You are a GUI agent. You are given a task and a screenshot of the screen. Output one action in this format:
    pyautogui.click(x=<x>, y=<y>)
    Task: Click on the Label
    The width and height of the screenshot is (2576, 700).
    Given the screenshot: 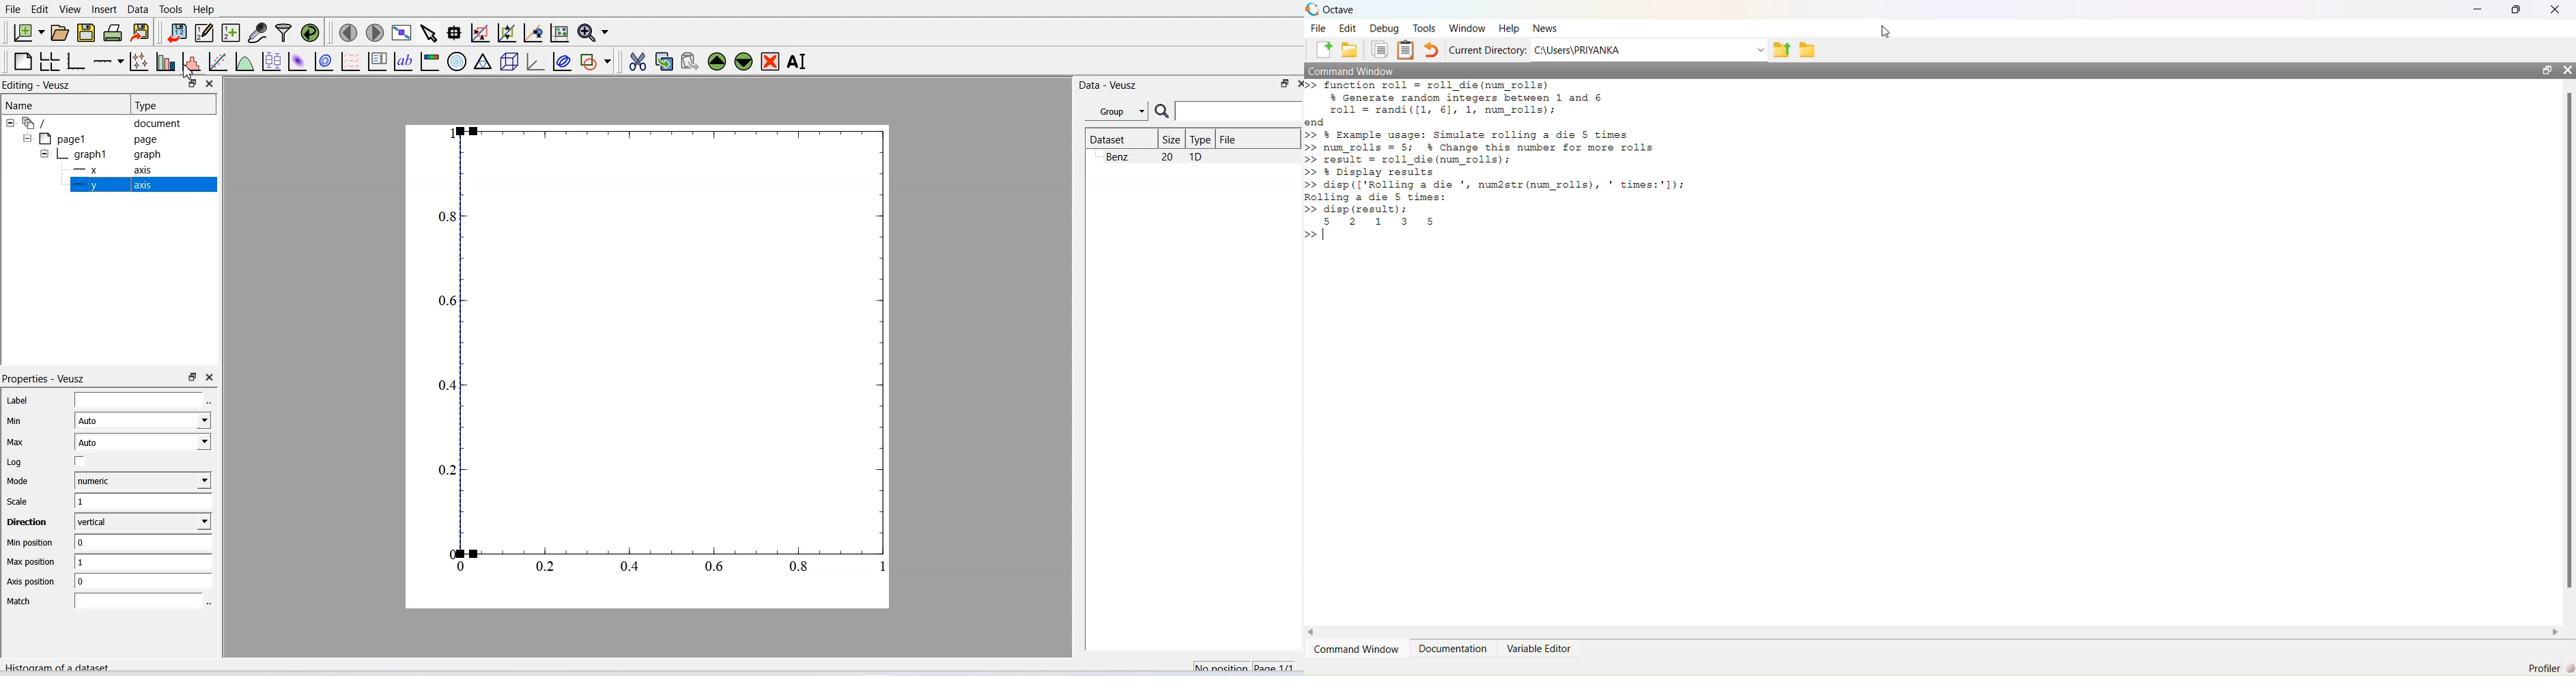 What is the action you would take?
    pyautogui.click(x=109, y=399)
    